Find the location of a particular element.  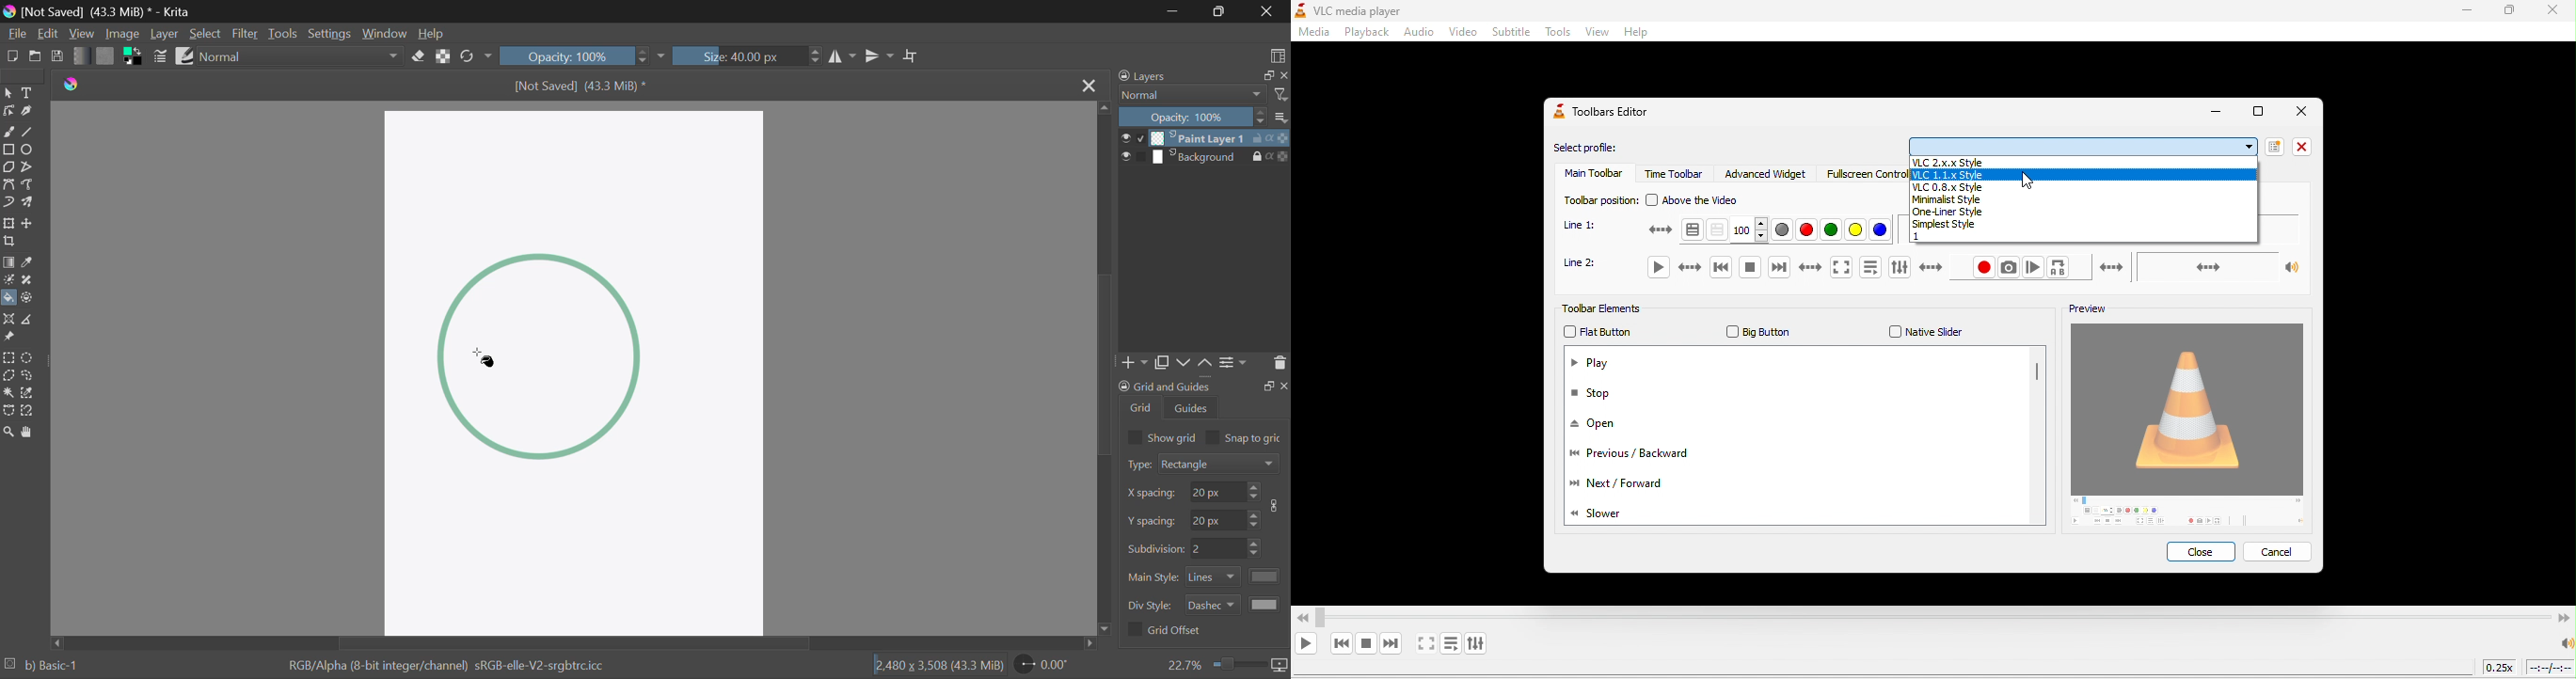

playback is located at coordinates (1363, 32).